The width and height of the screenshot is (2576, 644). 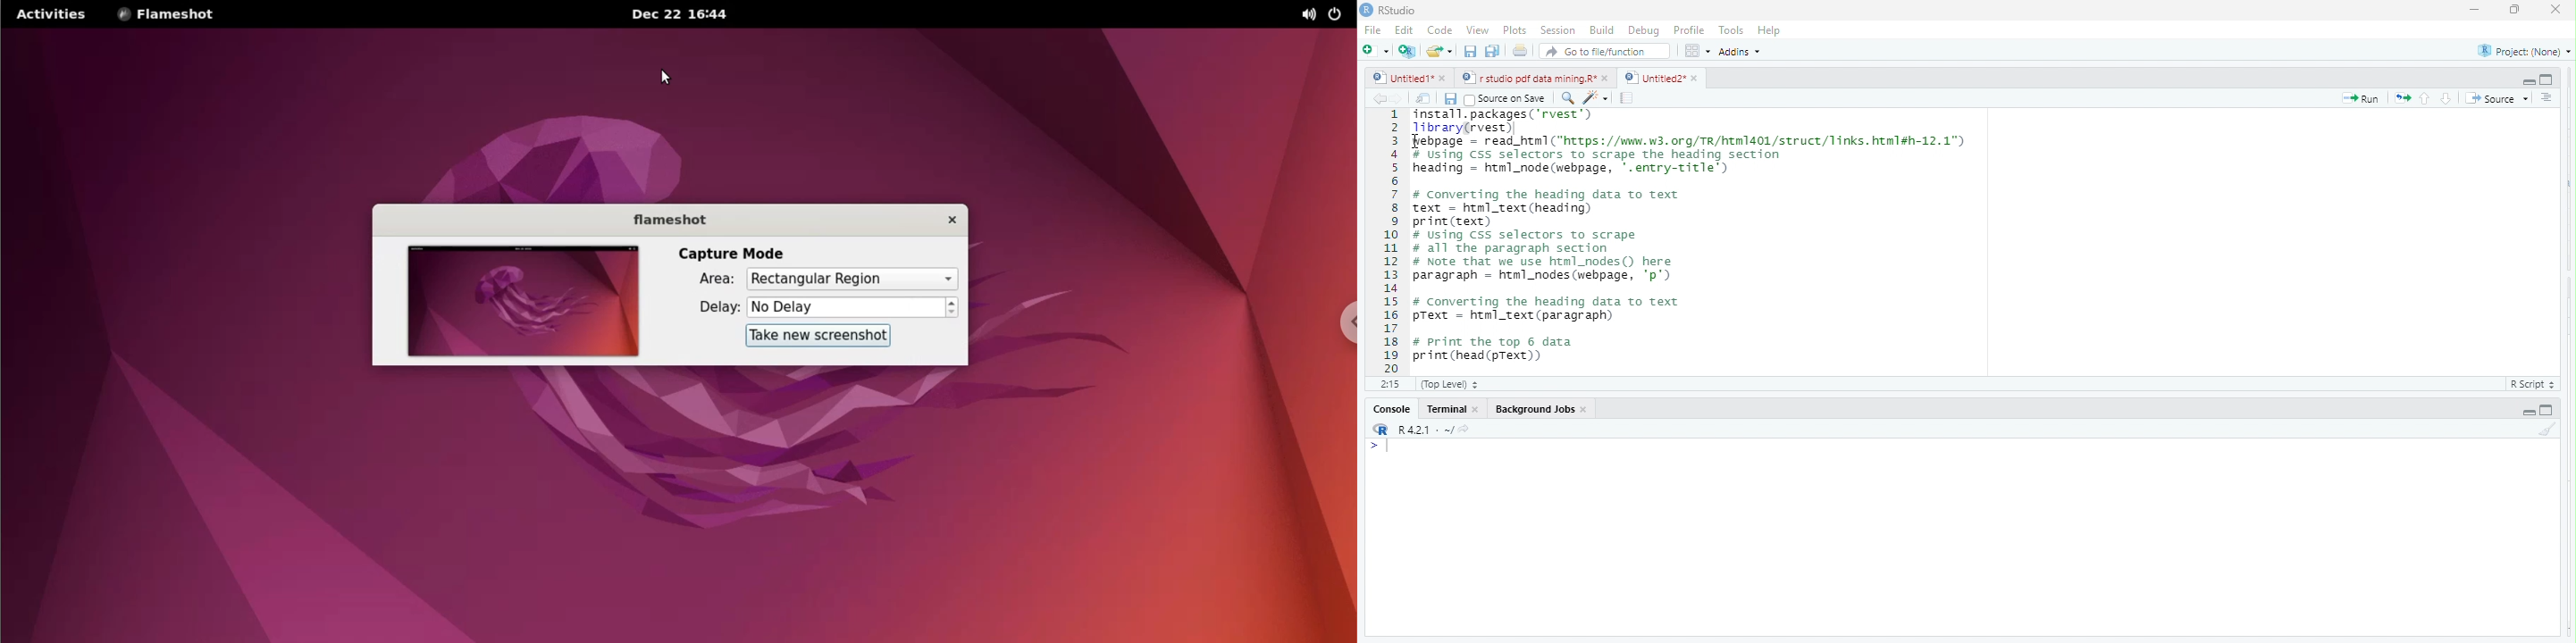 I want to click on typing cursor, so click(x=1516, y=129).